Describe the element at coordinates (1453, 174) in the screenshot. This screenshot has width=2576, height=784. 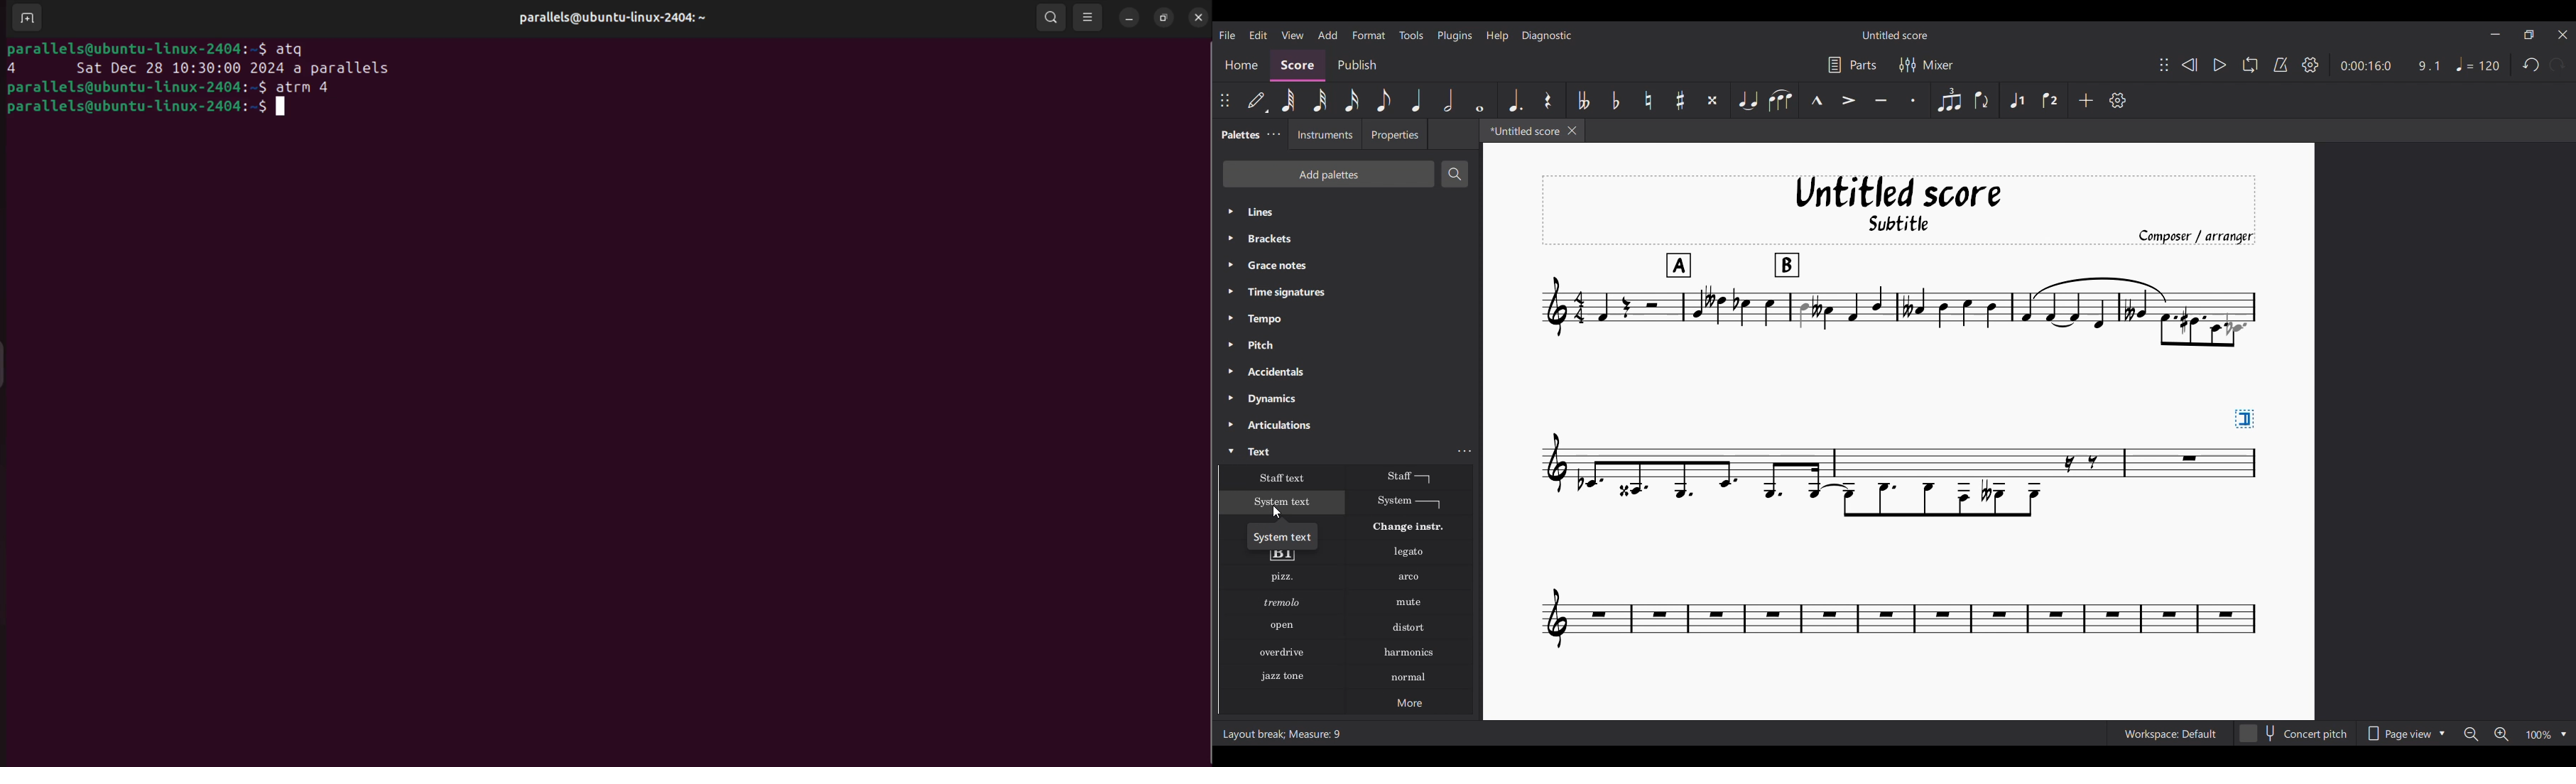
I see `Search` at that location.